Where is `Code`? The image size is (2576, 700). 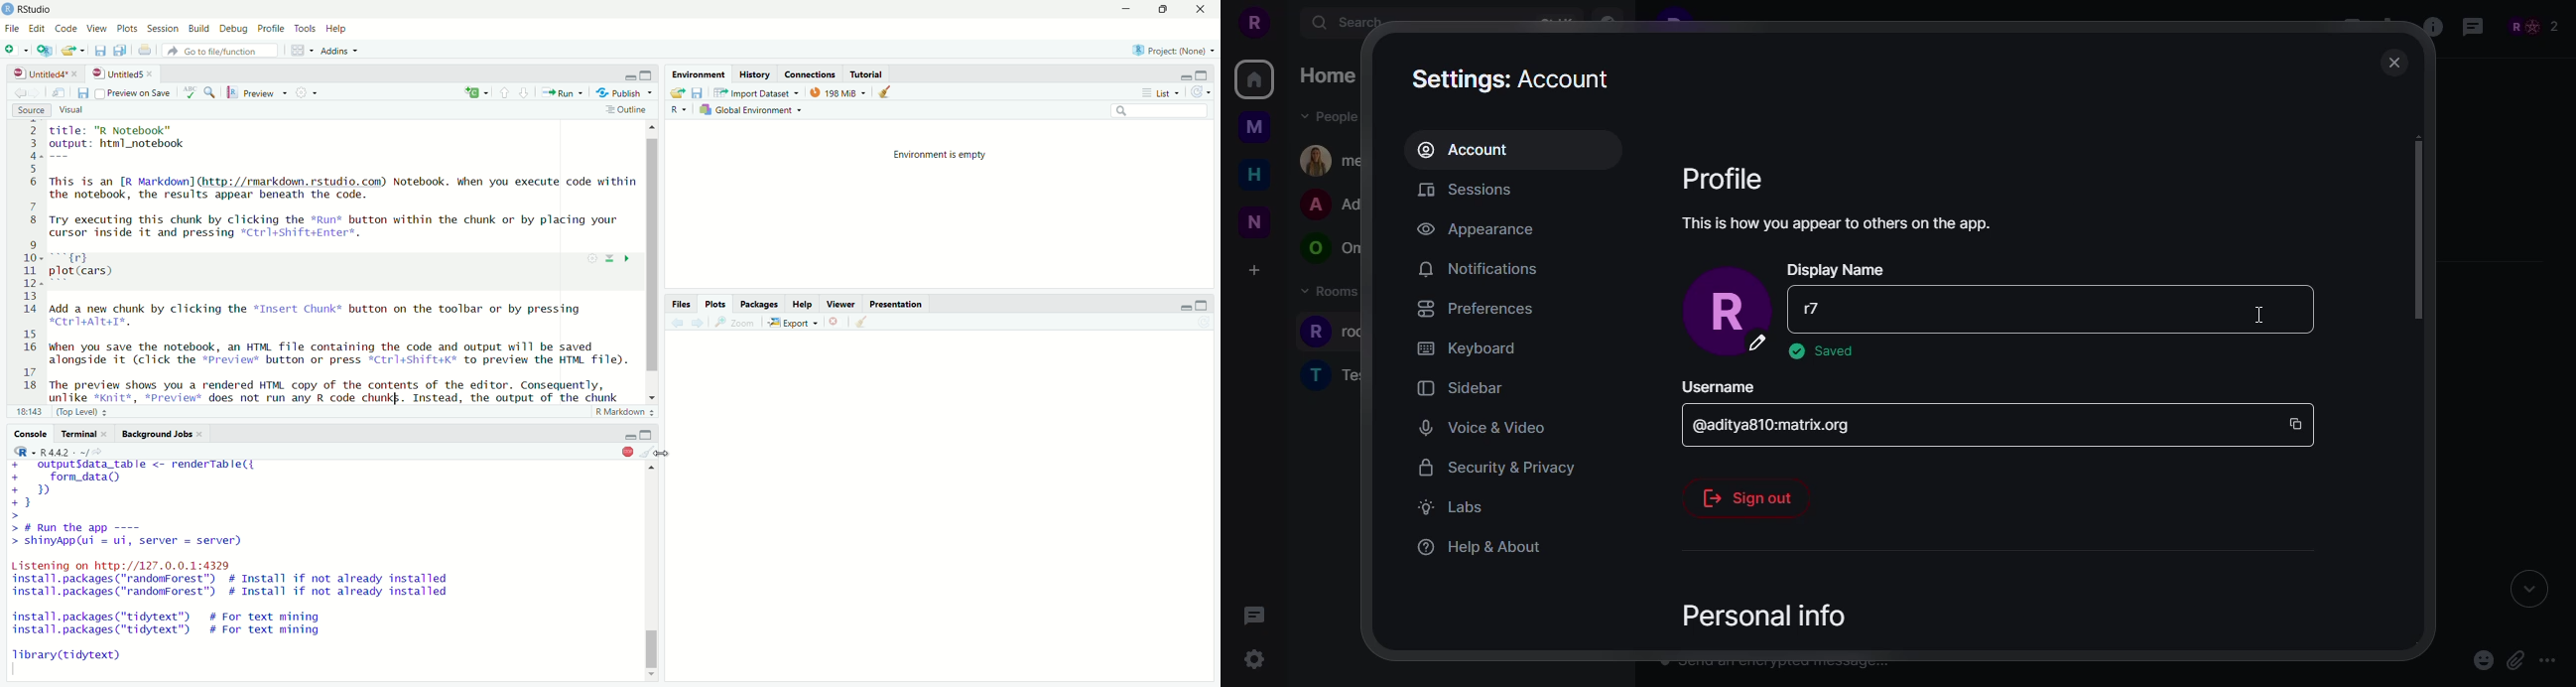
Code is located at coordinates (65, 29).